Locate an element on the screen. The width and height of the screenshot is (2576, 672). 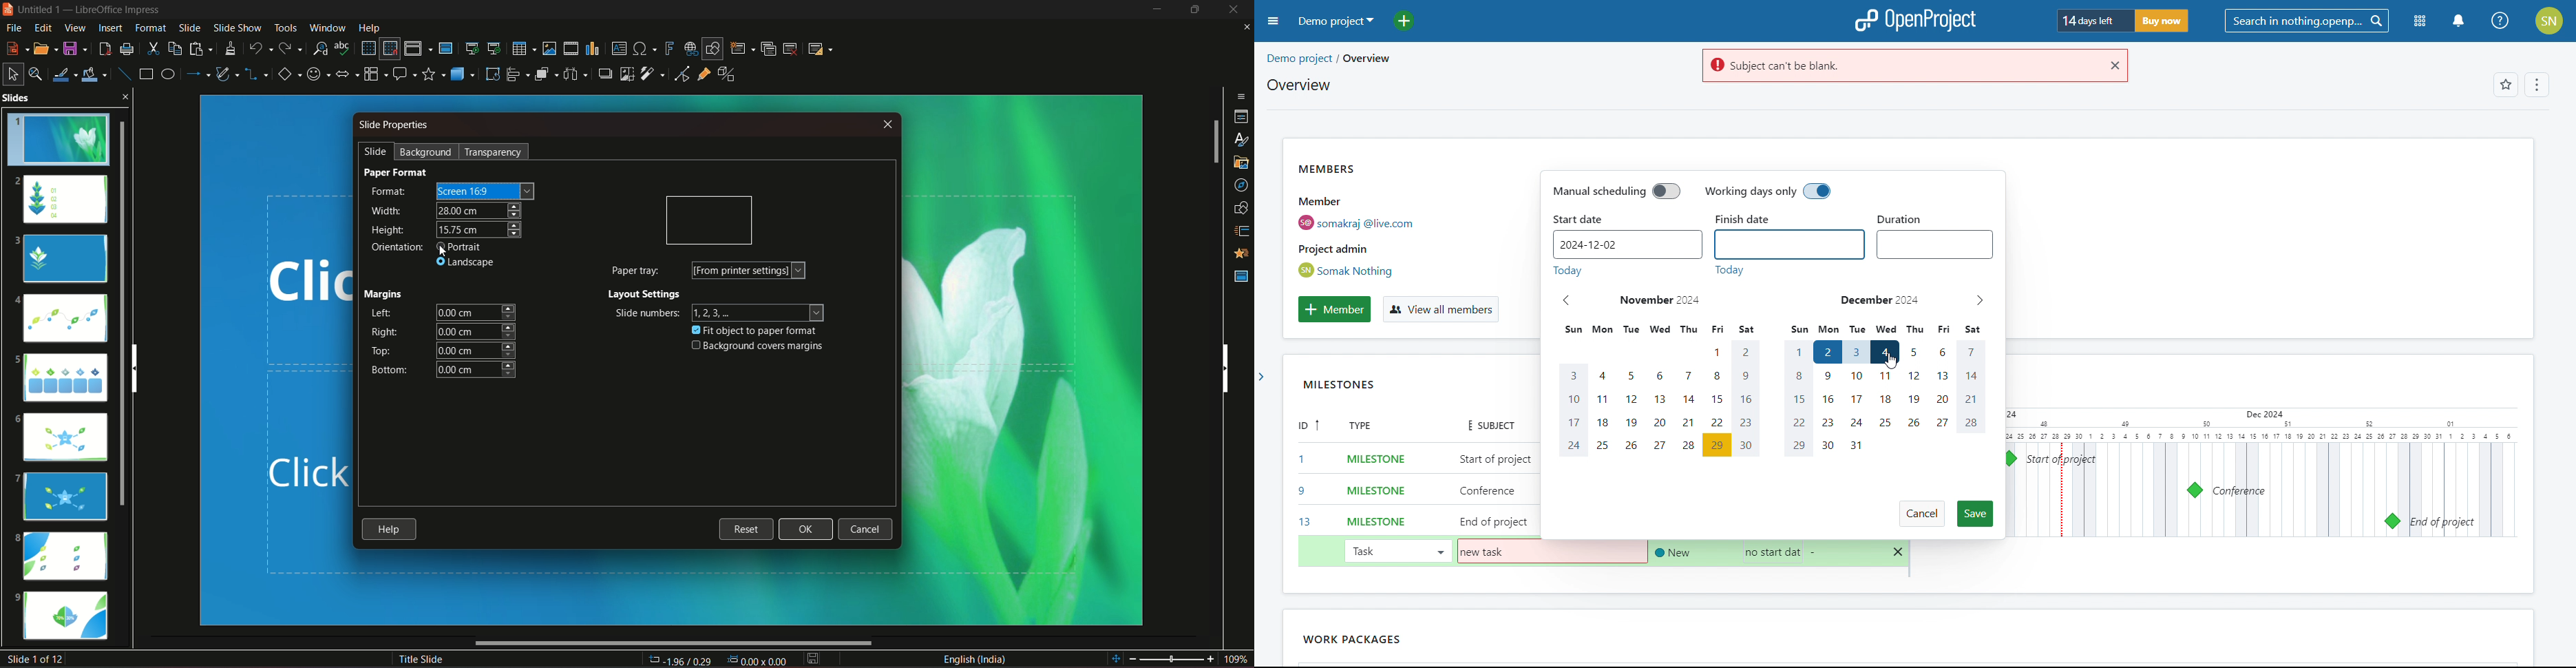
save is located at coordinates (76, 48).